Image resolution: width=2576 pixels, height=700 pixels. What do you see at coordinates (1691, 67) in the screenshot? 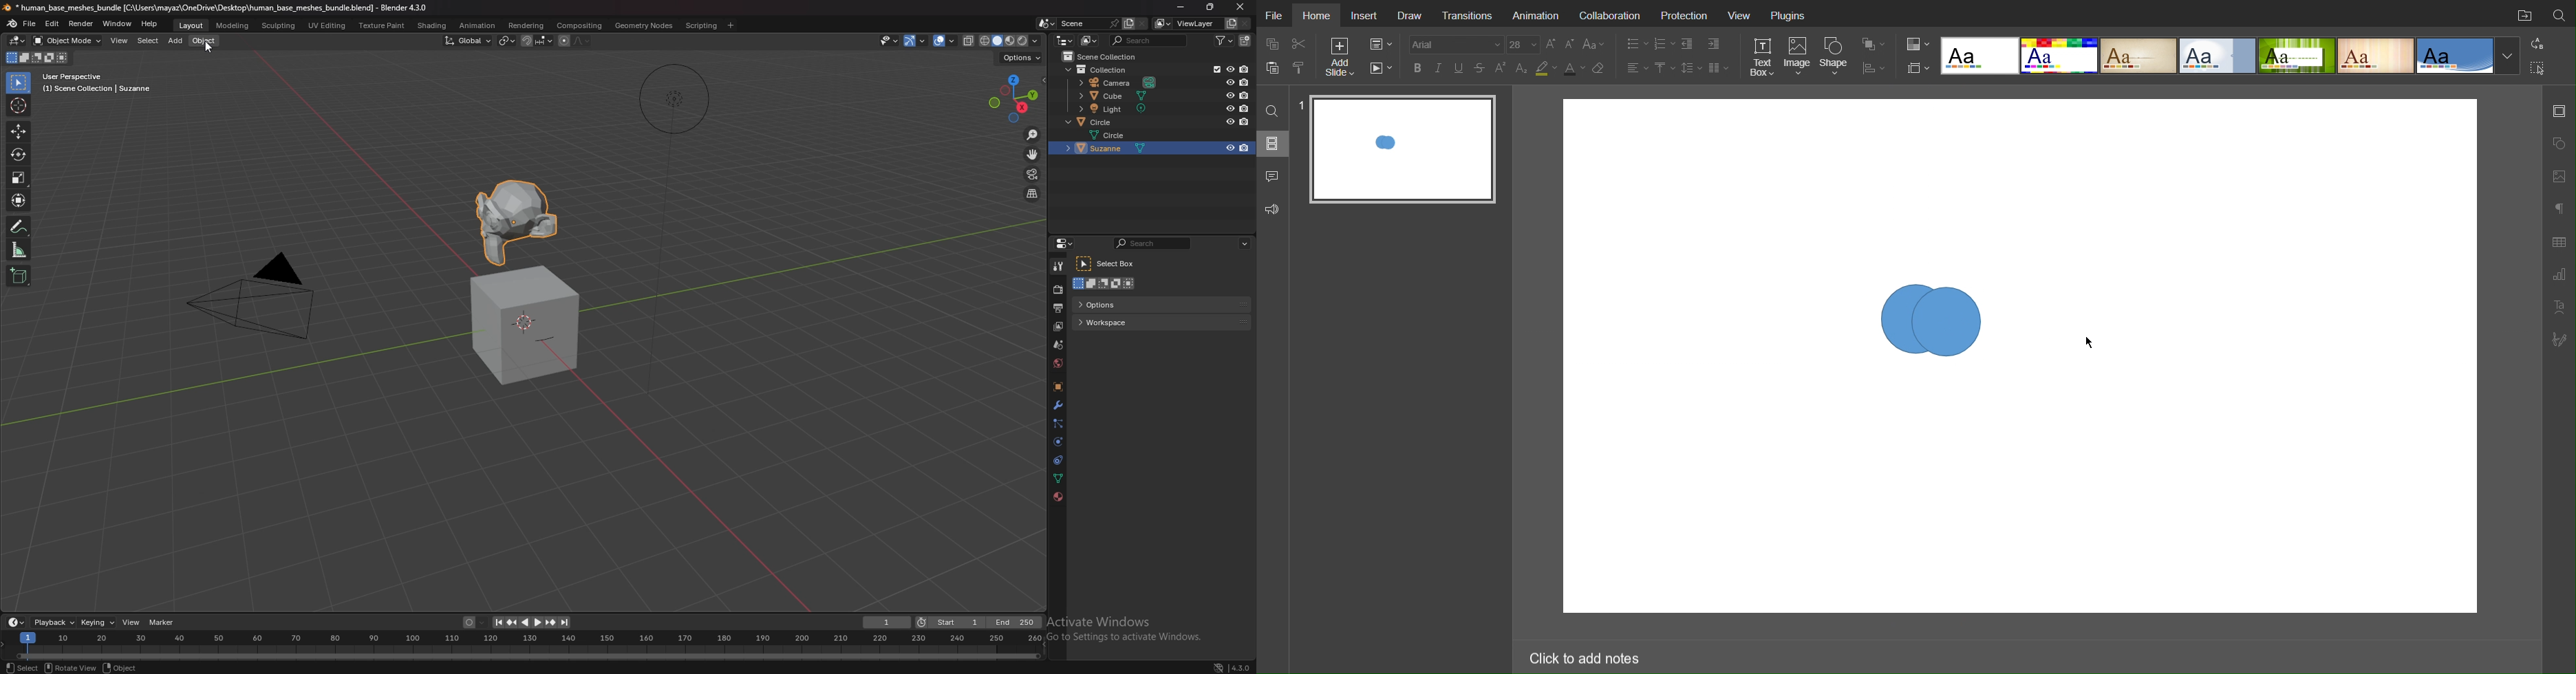
I see `Line Spacing` at bounding box center [1691, 67].